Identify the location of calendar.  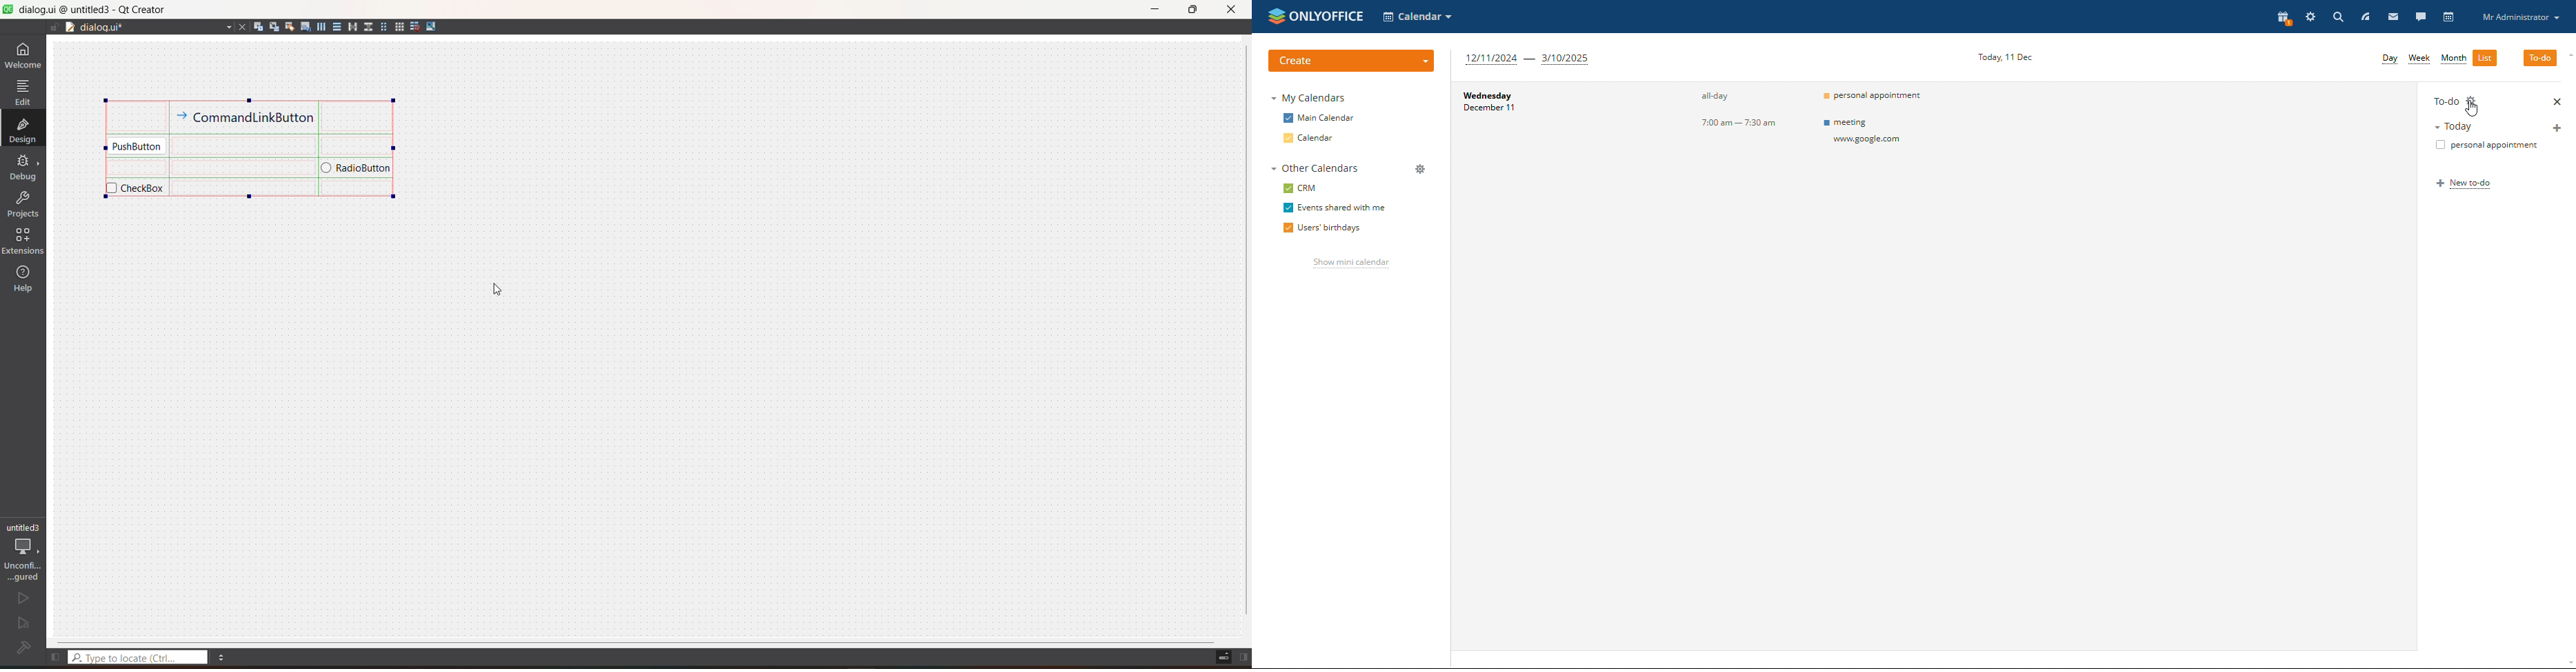
(2448, 17).